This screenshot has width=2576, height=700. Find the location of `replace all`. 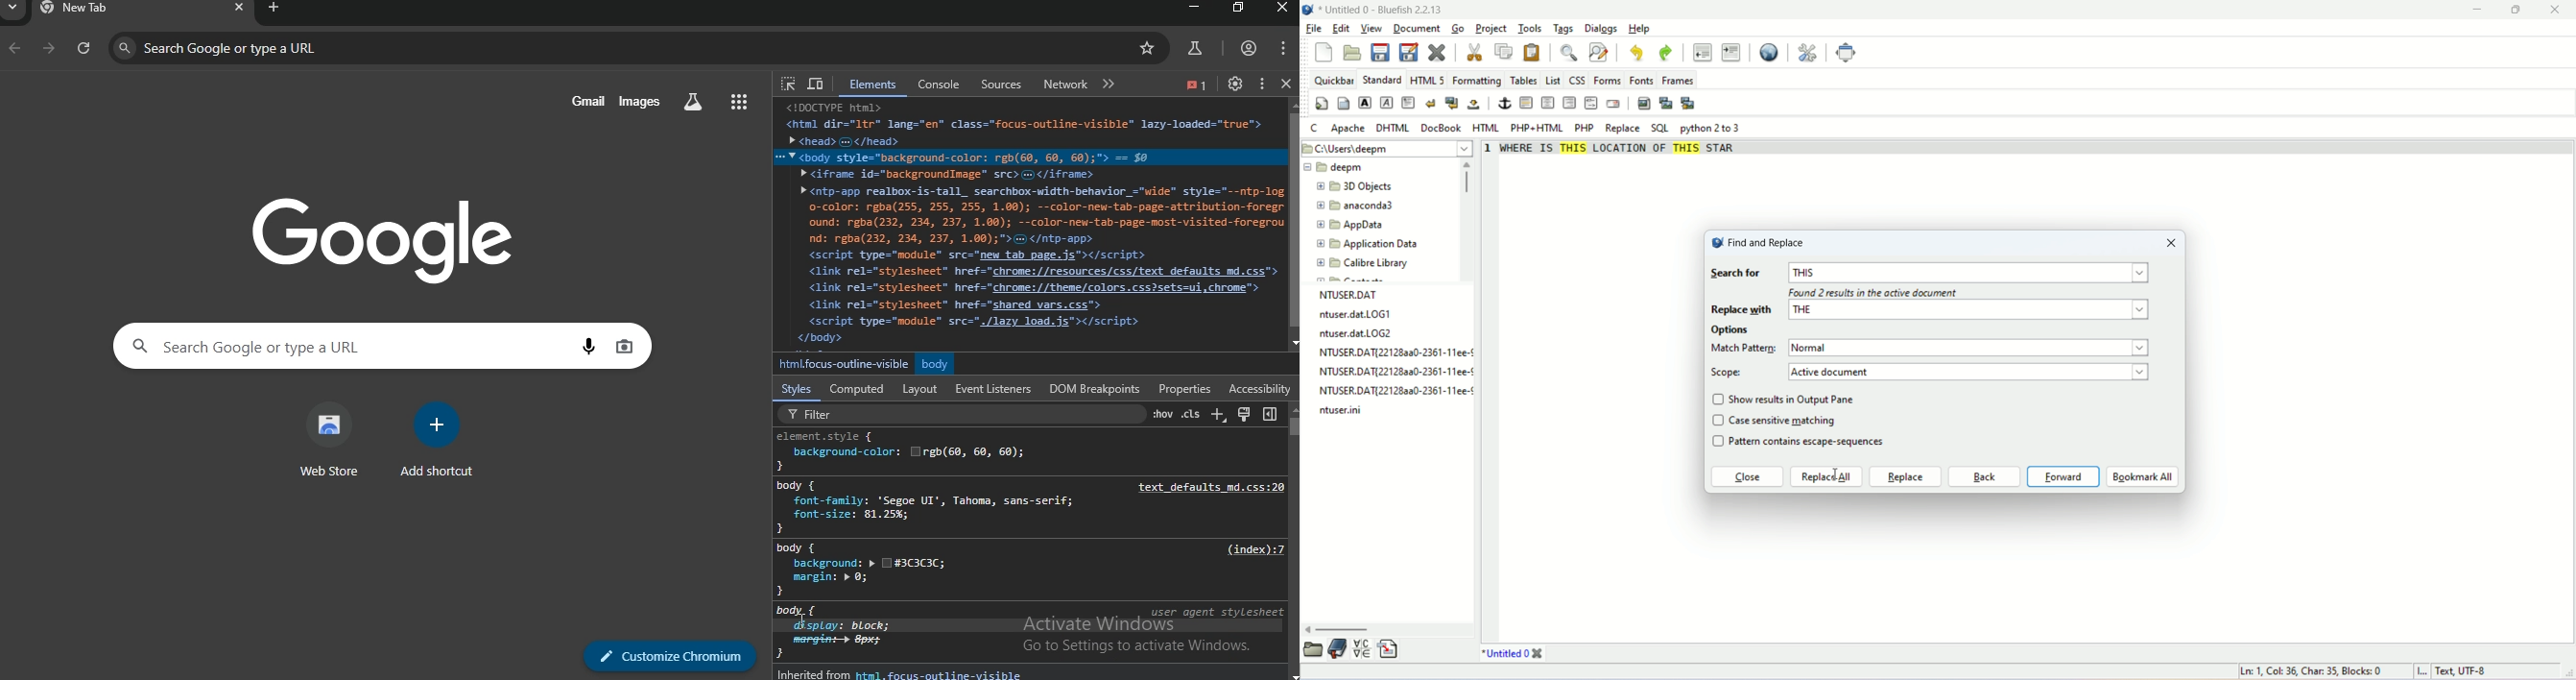

replace all is located at coordinates (1827, 477).